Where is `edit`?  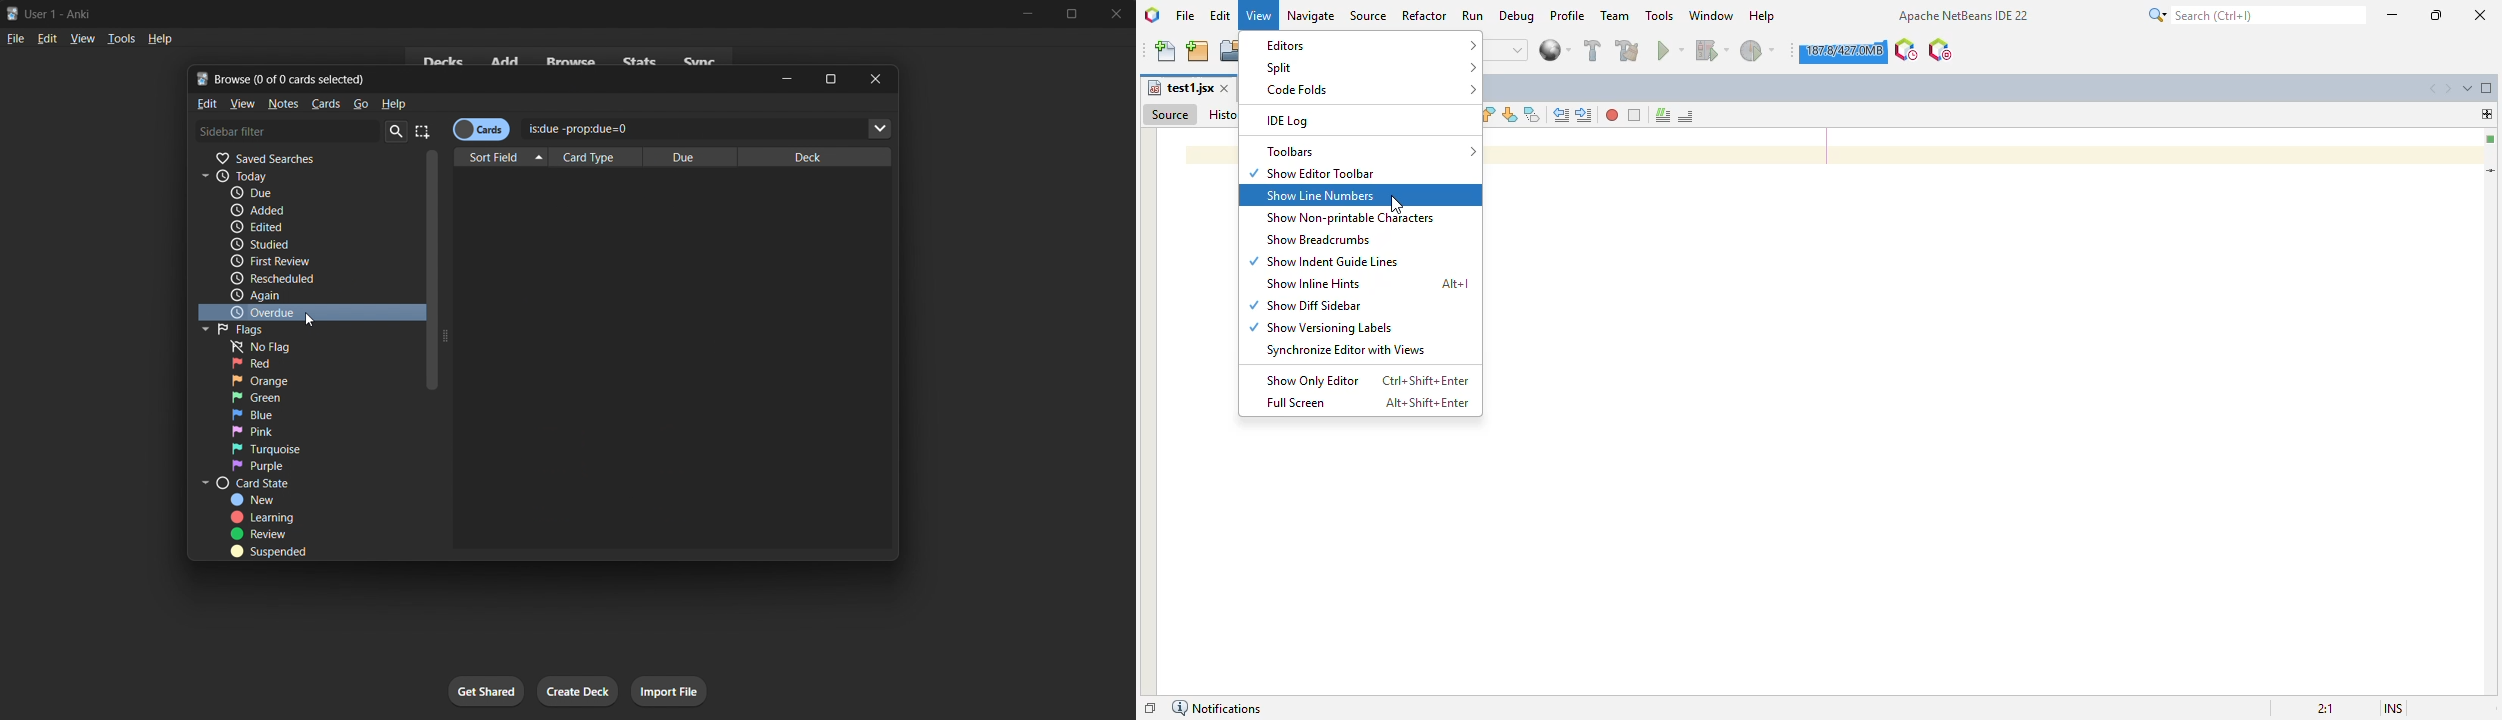
edit is located at coordinates (48, 38).